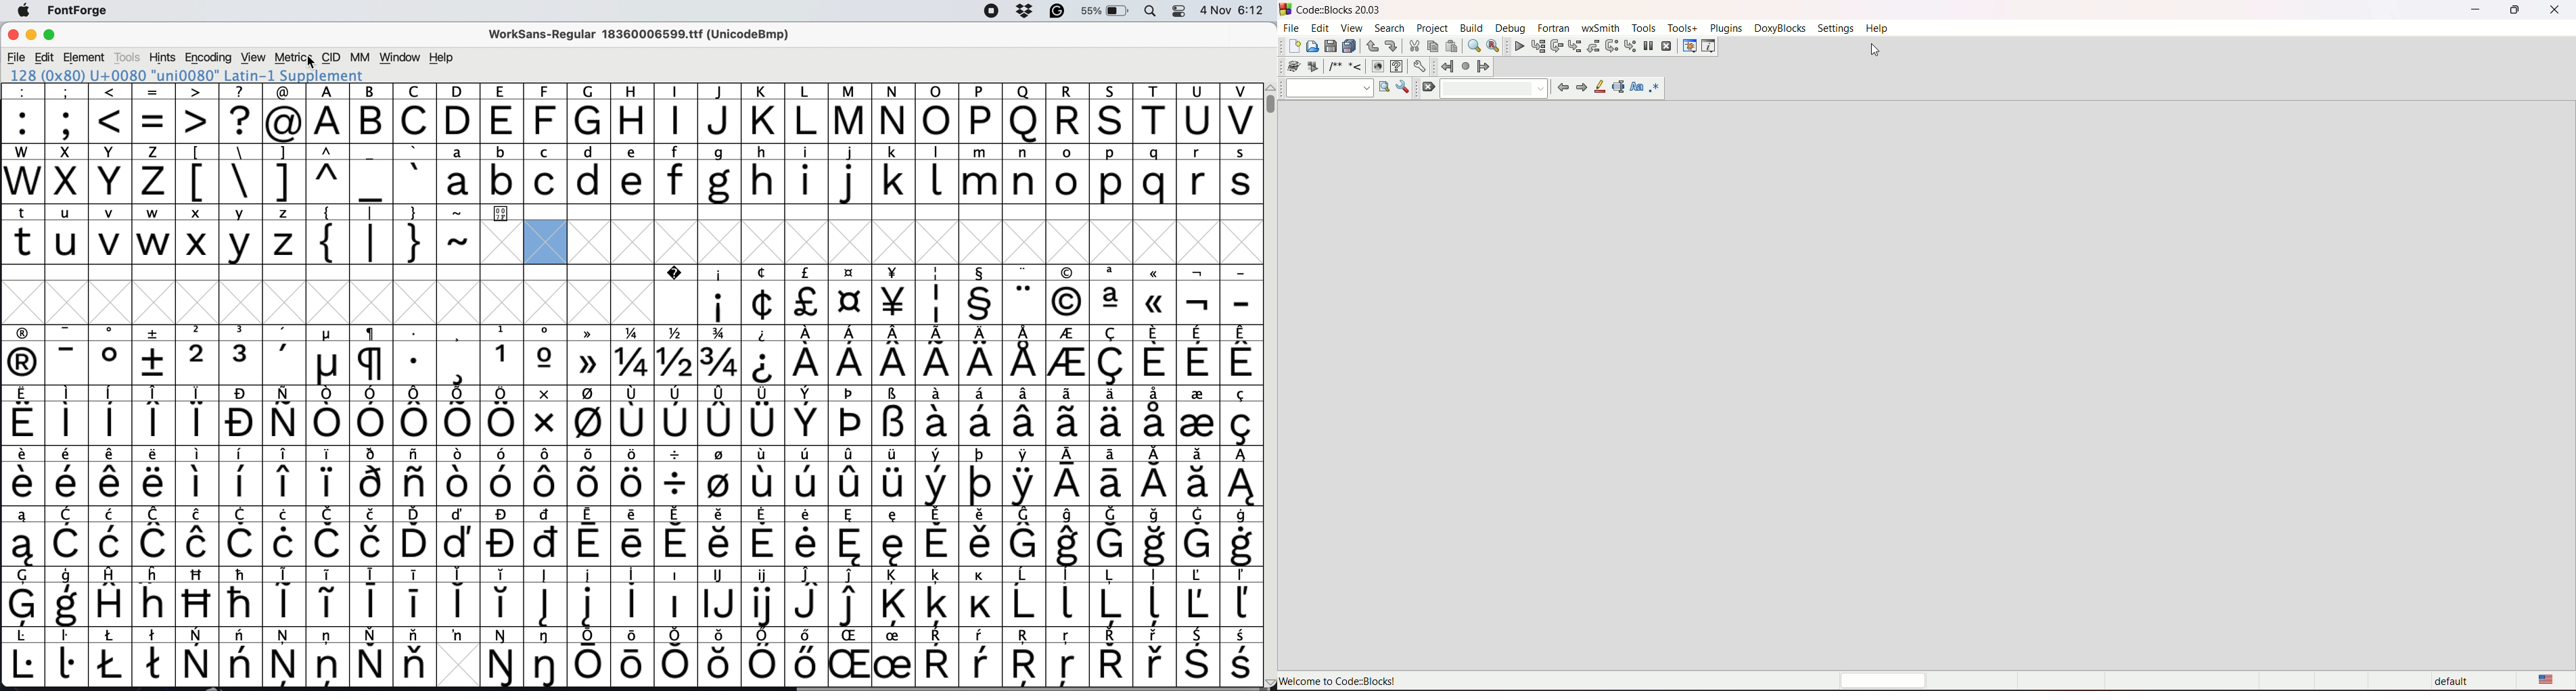 The height and width of the screenshot is (700, 2576). Describe the element at coordinates (2513, 10) in the screenshot. I see `minimize/maximize` at that location.